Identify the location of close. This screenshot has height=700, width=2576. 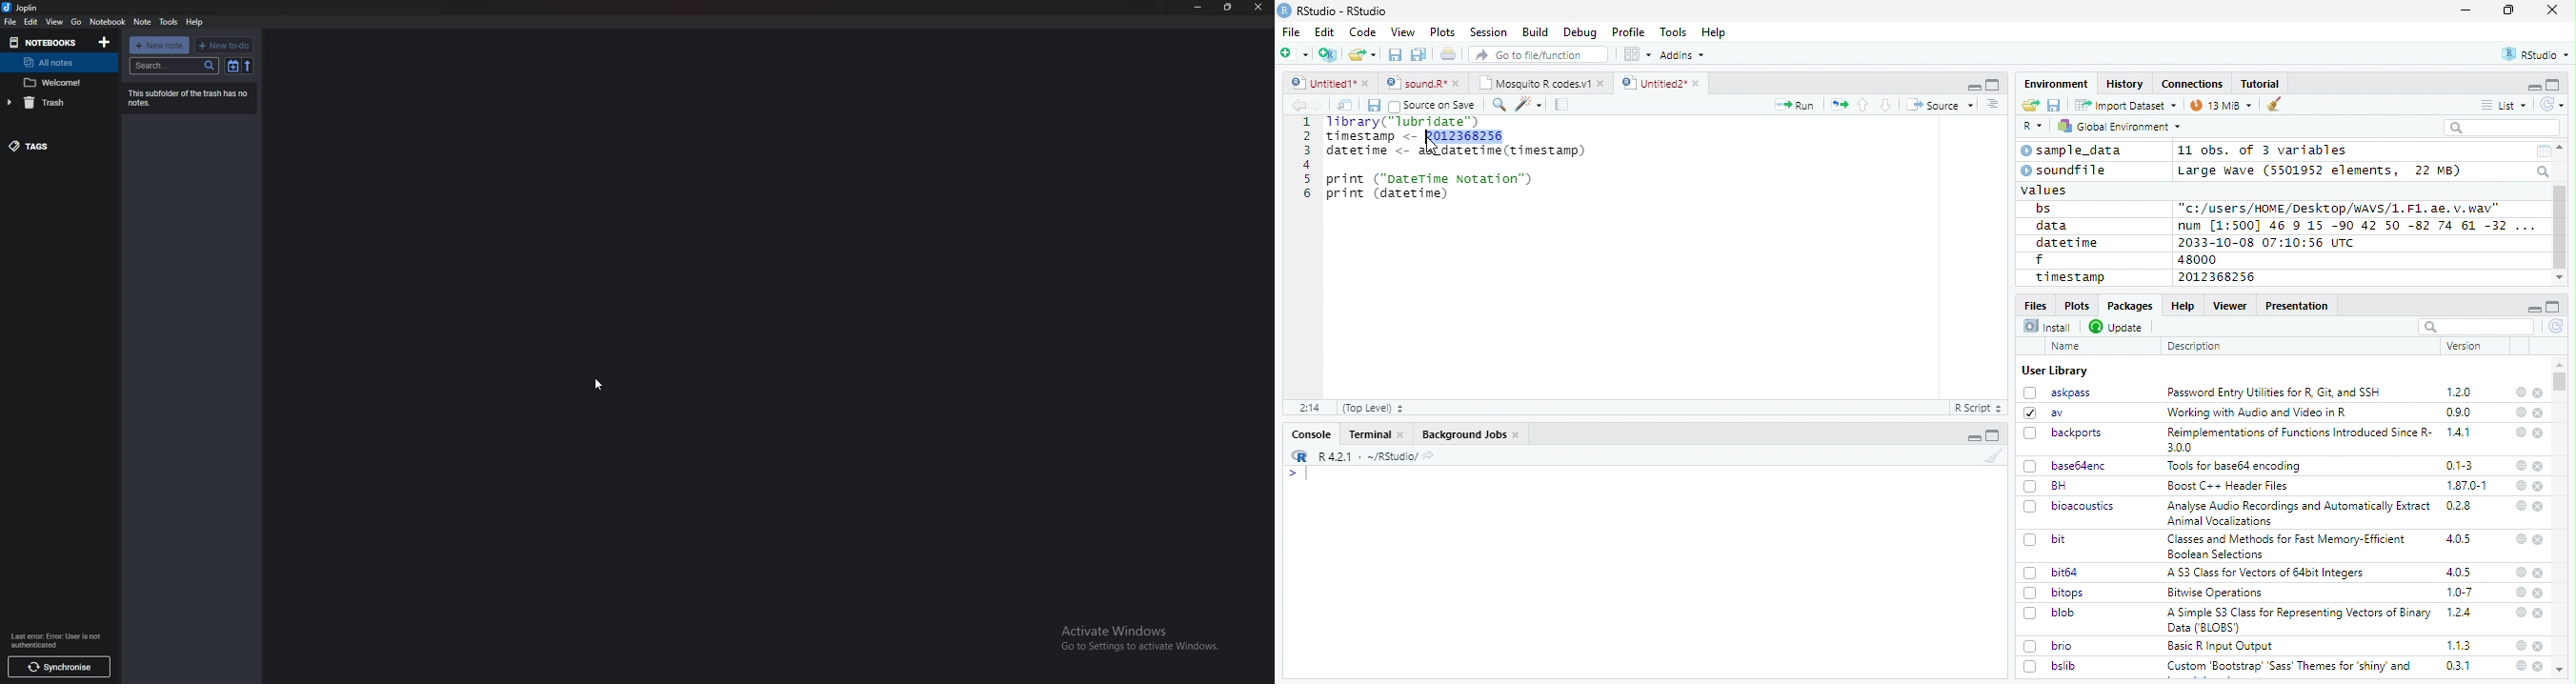
(2539, 433).